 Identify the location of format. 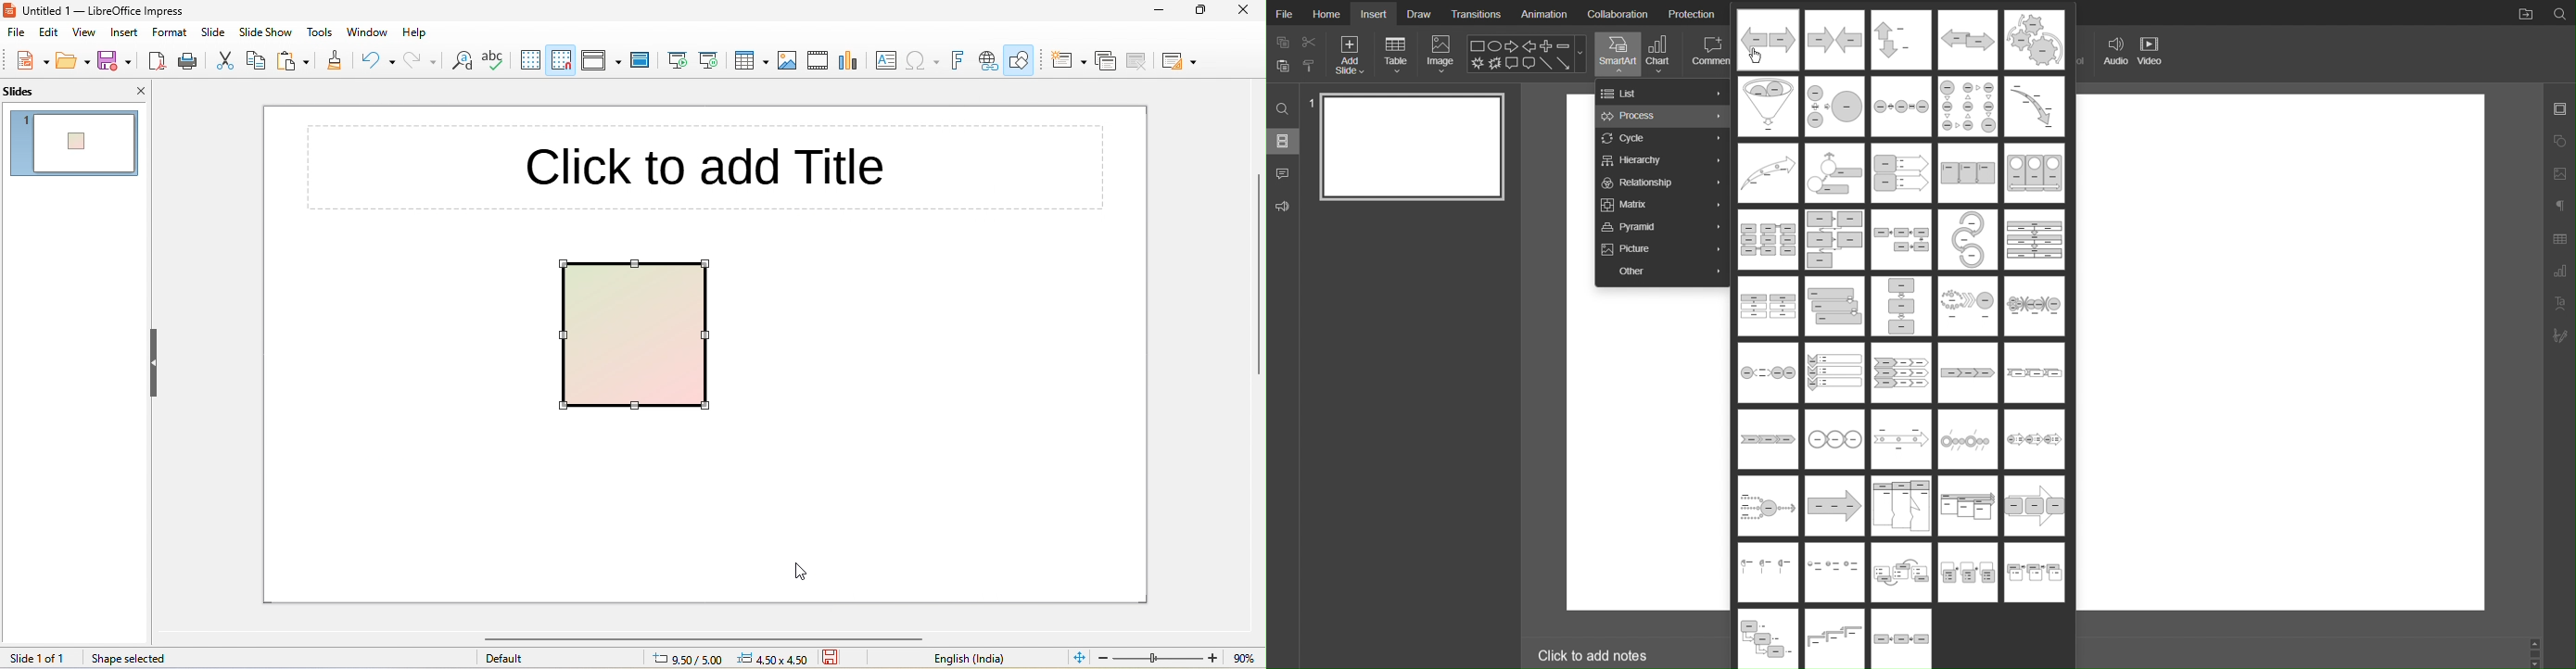
(167, 32).